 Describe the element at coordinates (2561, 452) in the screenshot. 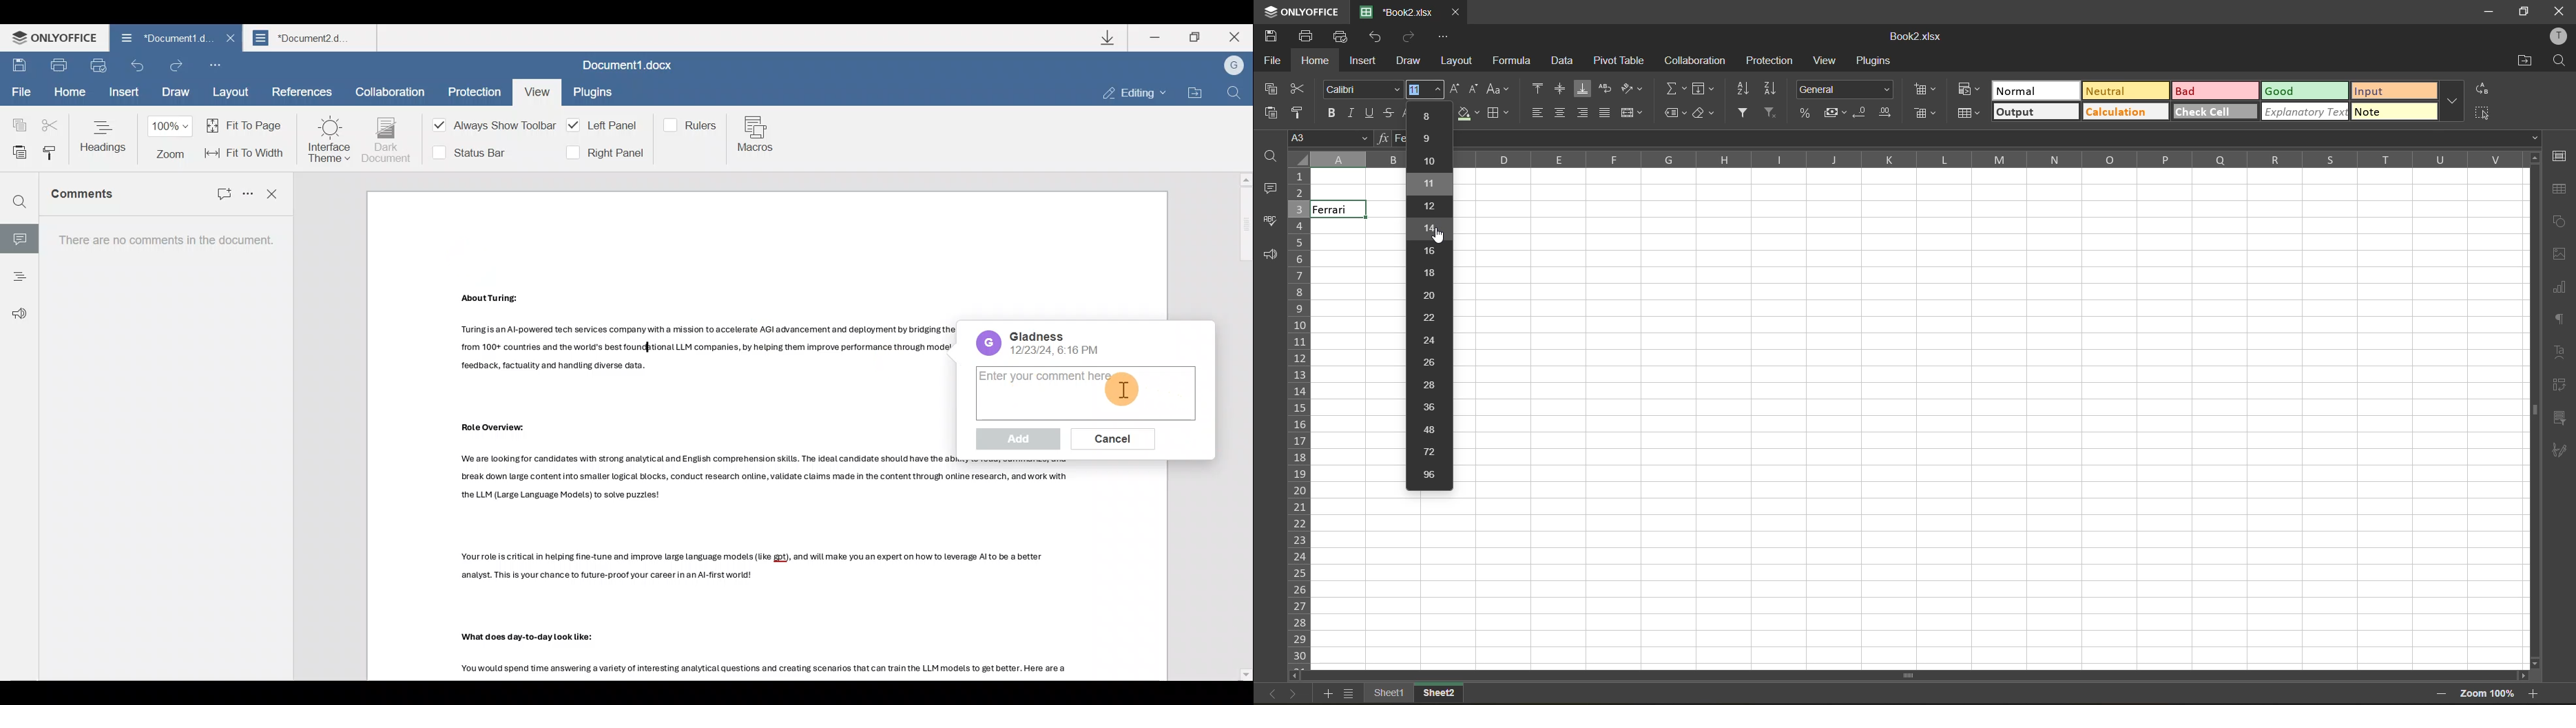

I see `signature` at that location.